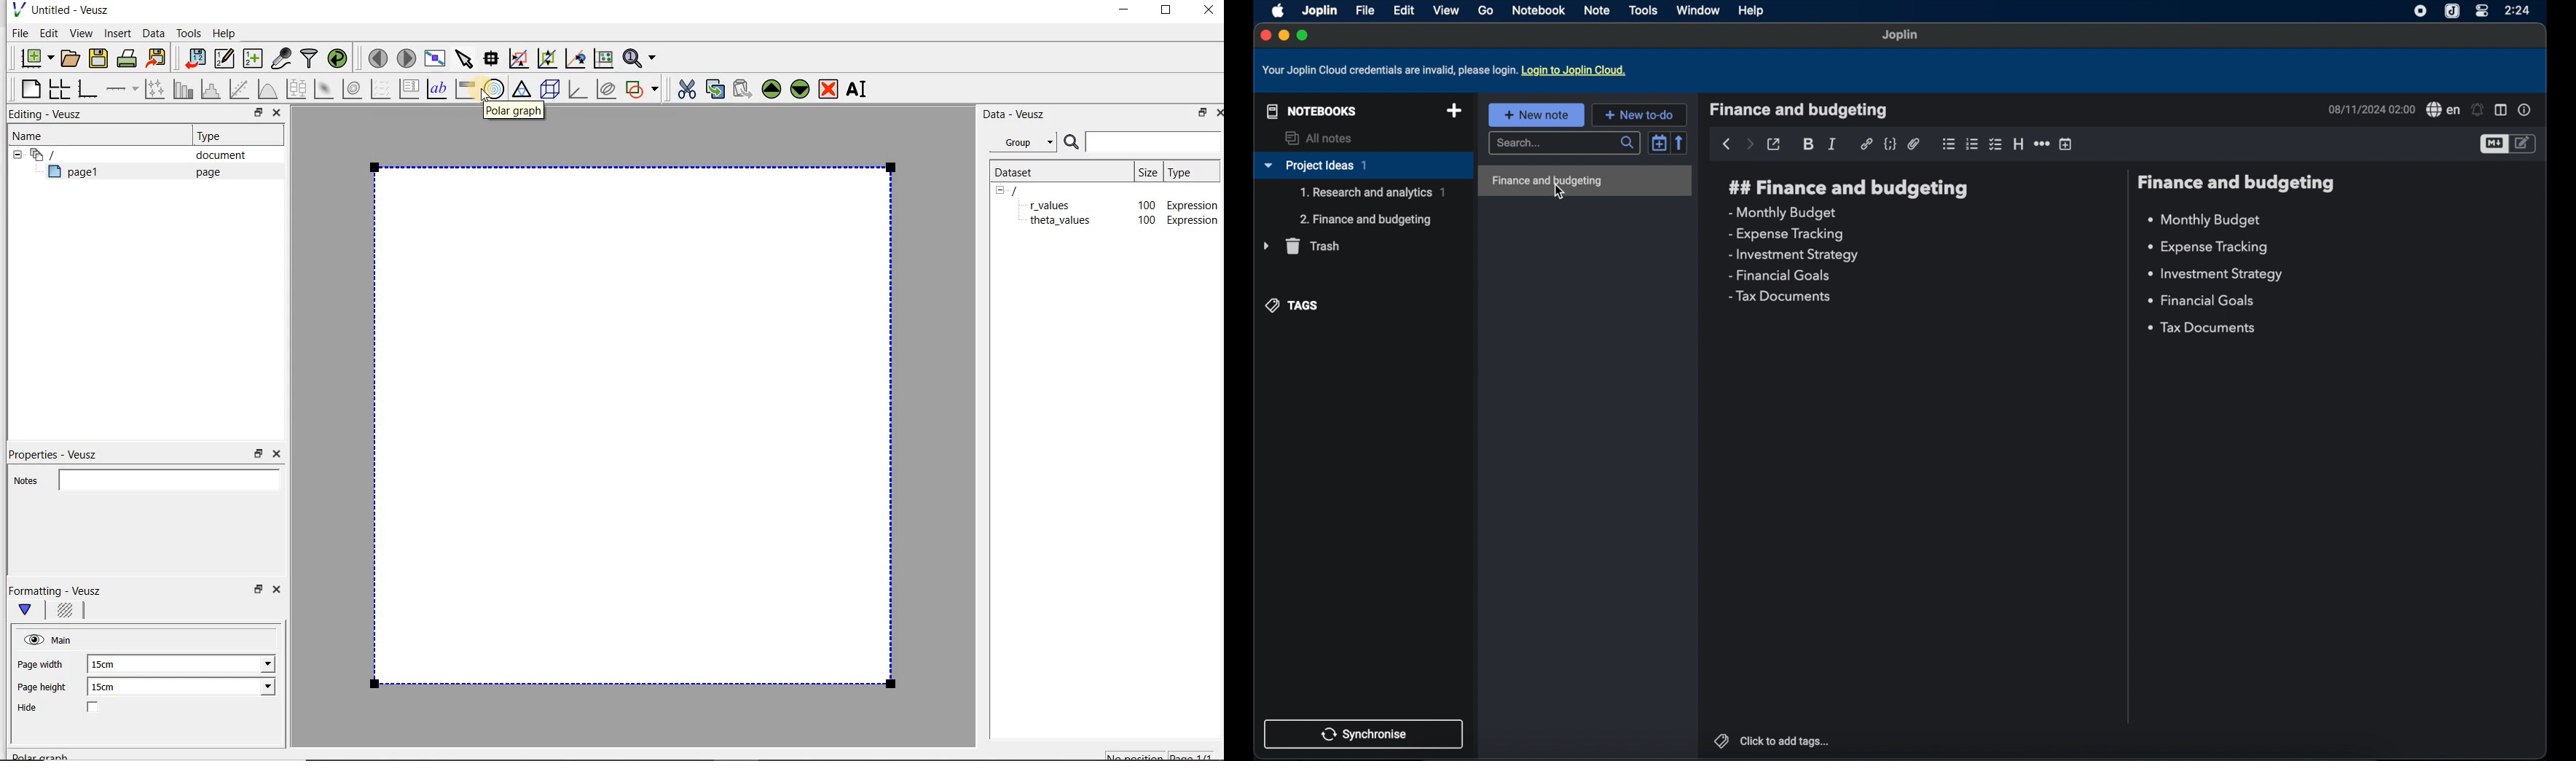  I want to click on edit, so click(1403, 10).